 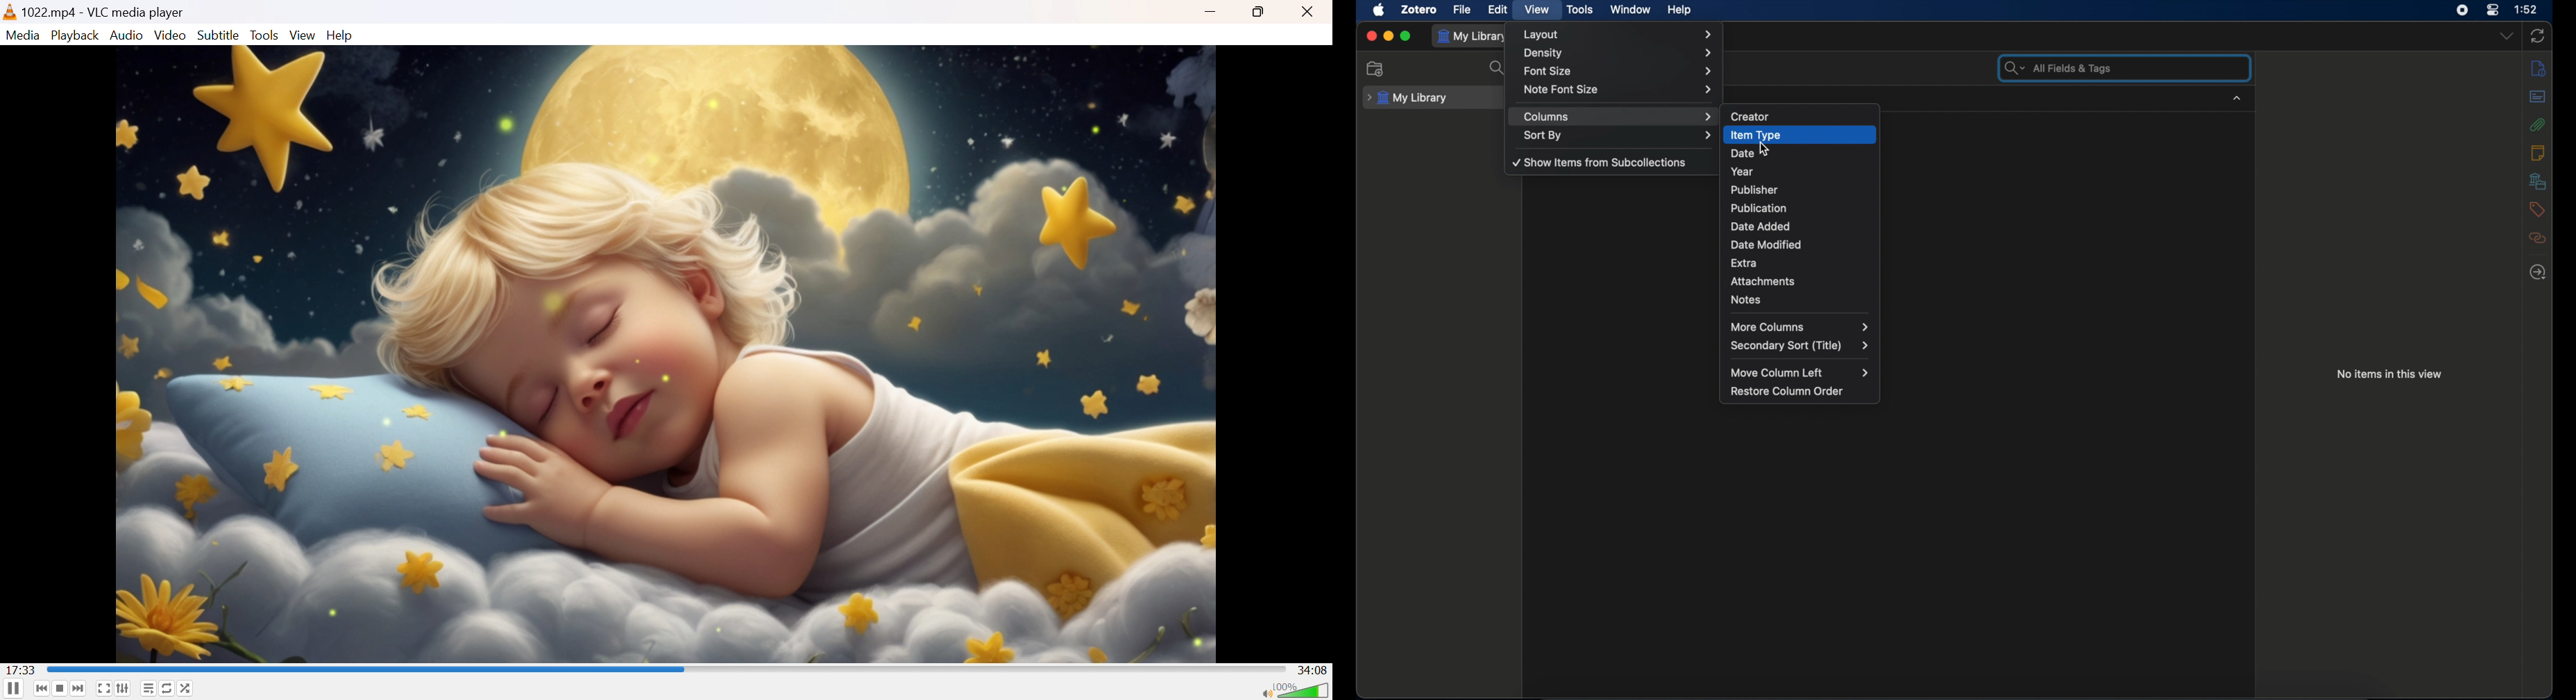 What do you see at coordinates (1757, 207) in the screenshot?
I see `publication` at bounding box center [1757, 207].